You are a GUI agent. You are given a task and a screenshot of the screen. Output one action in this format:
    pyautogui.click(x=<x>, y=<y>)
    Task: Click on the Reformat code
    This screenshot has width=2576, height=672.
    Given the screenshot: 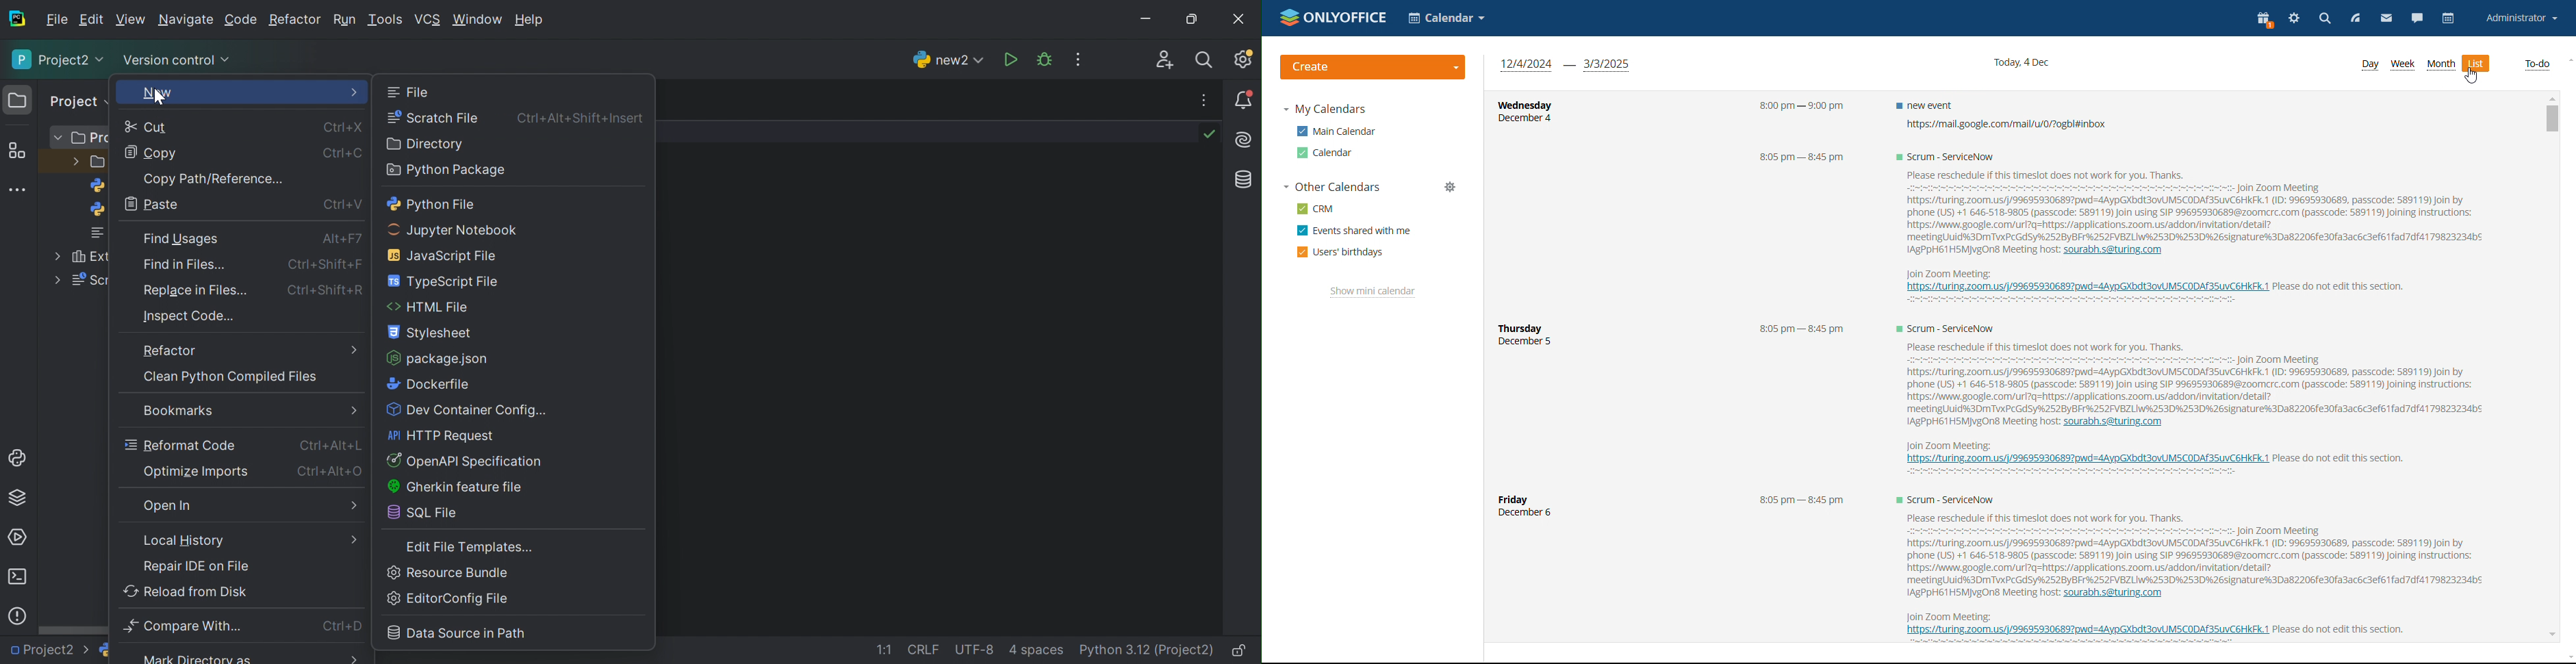 What is the action you would take?
    pyautogui.click(x=180, y=445)
    